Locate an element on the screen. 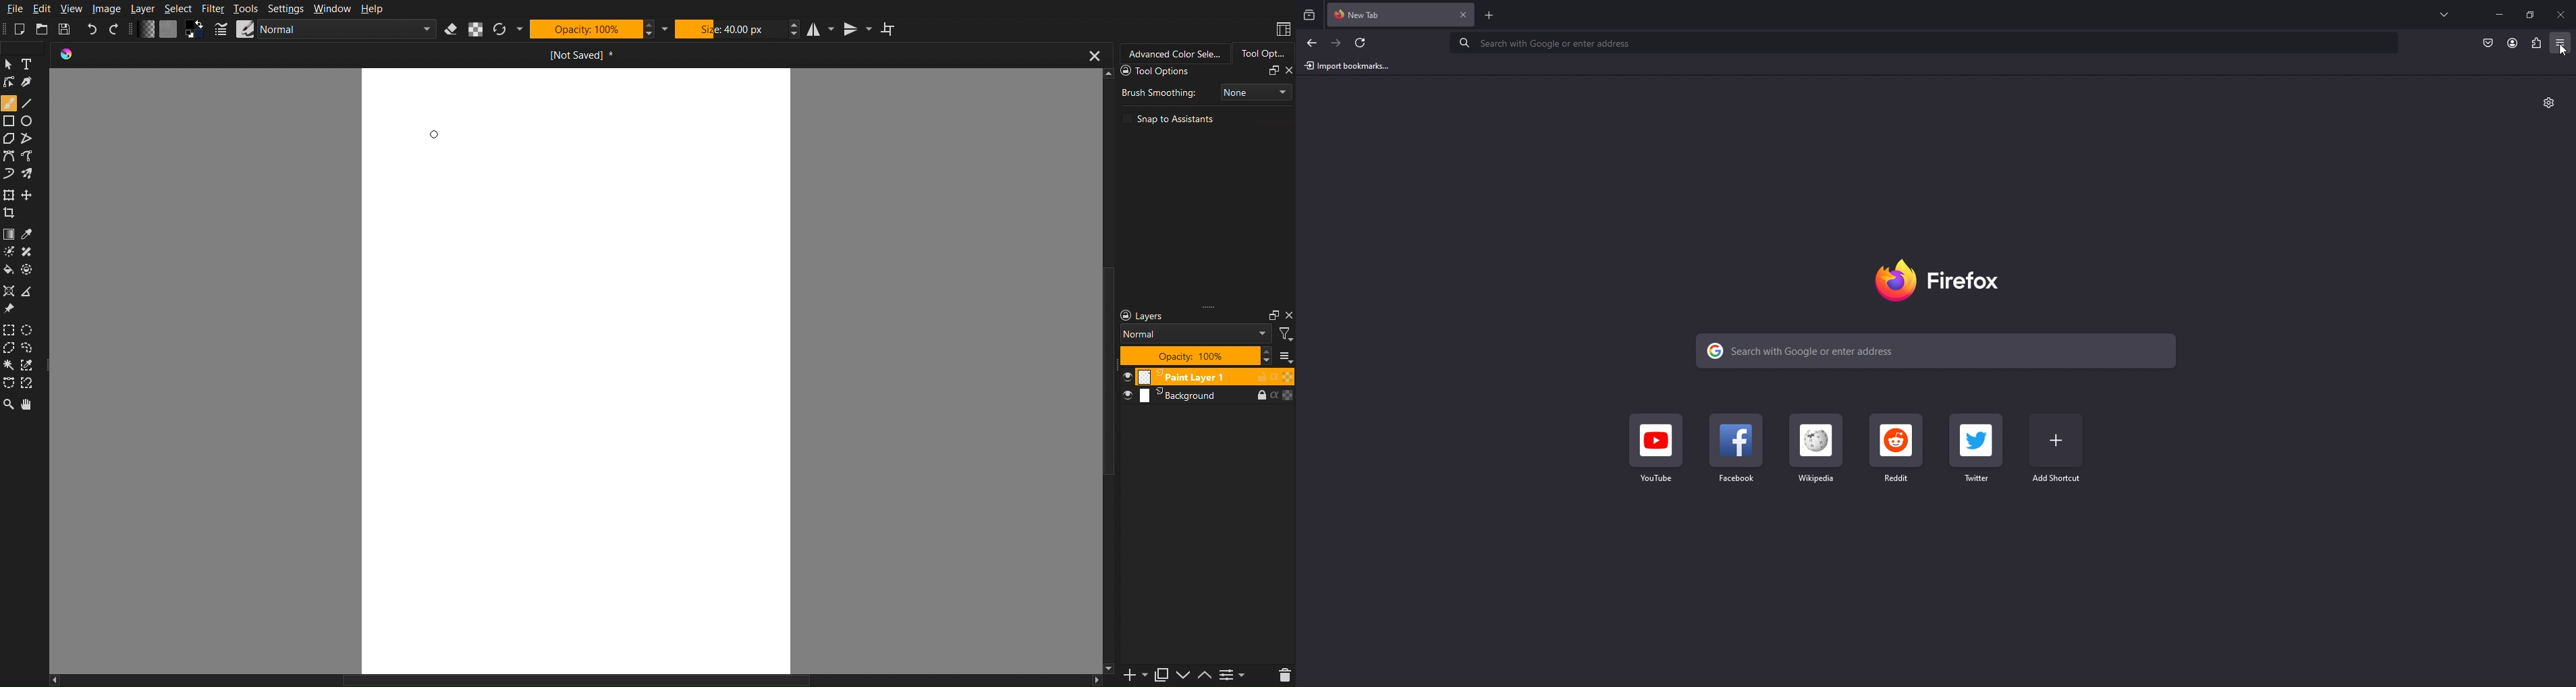 This screenshot has height=700, width=2576. Scrollbar is located at coordinates (584, 680).